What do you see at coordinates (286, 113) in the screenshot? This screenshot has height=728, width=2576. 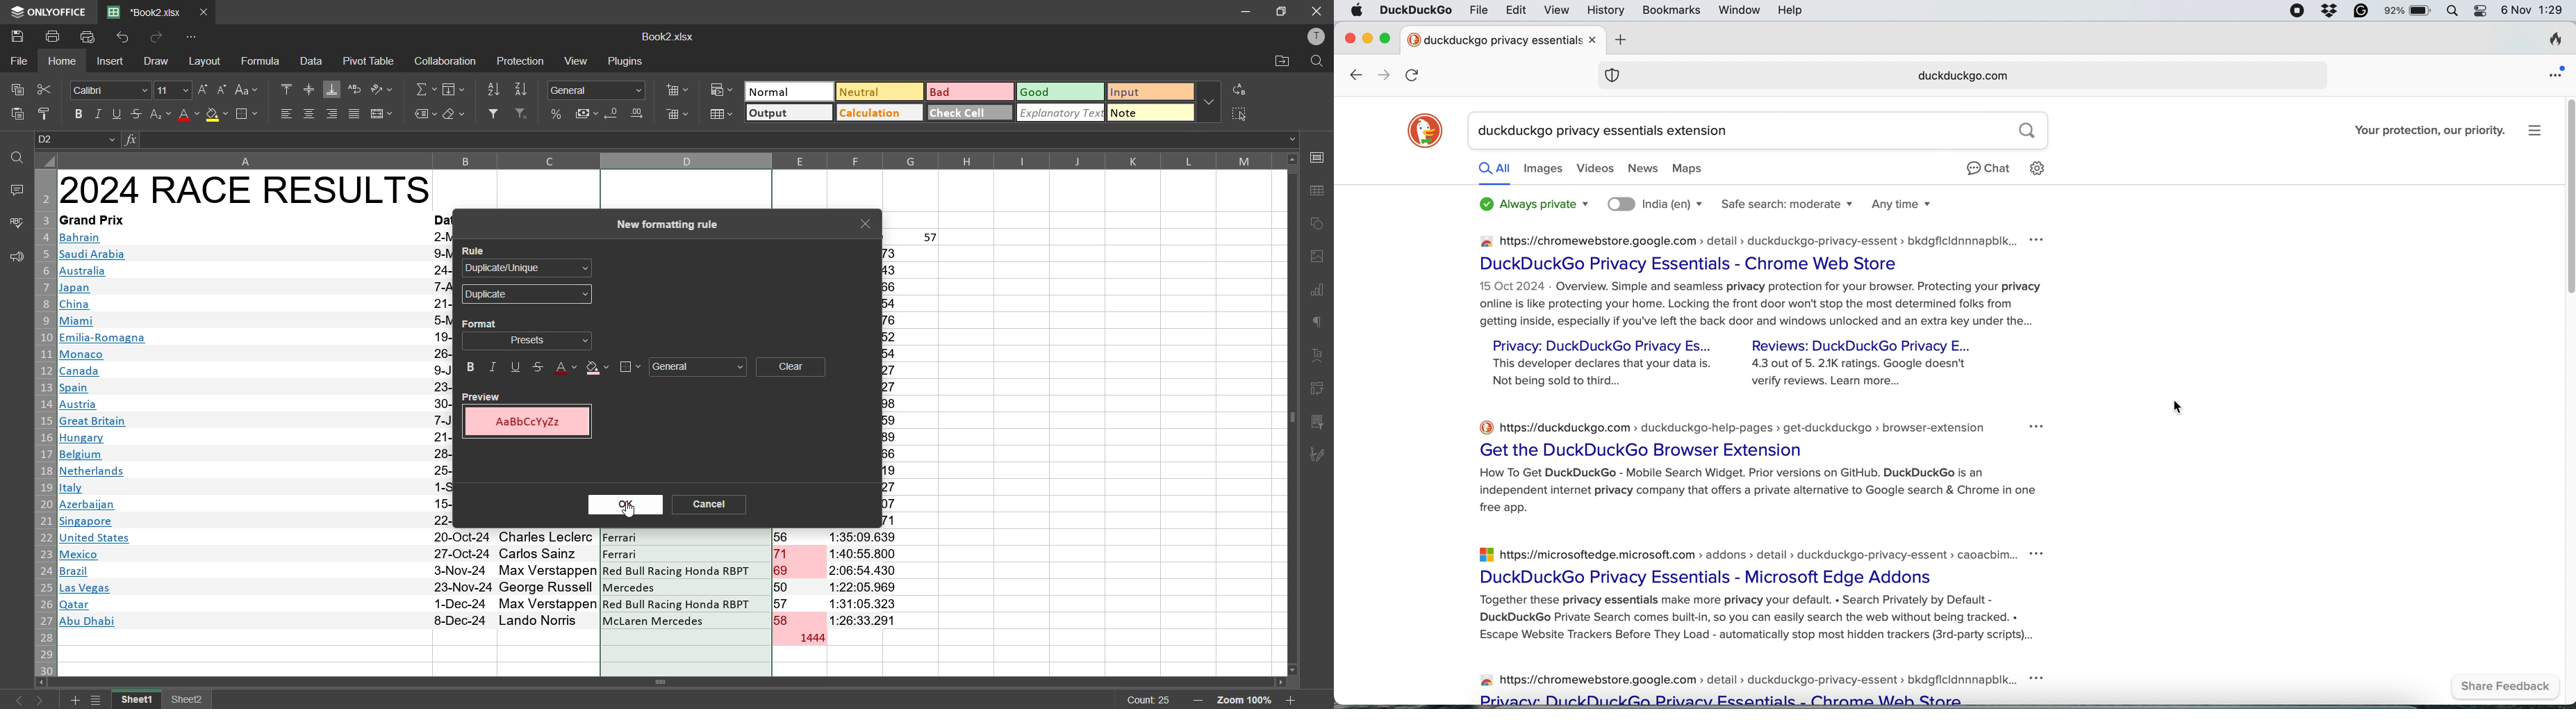 I see `align left` at bounding box center [286, 113].